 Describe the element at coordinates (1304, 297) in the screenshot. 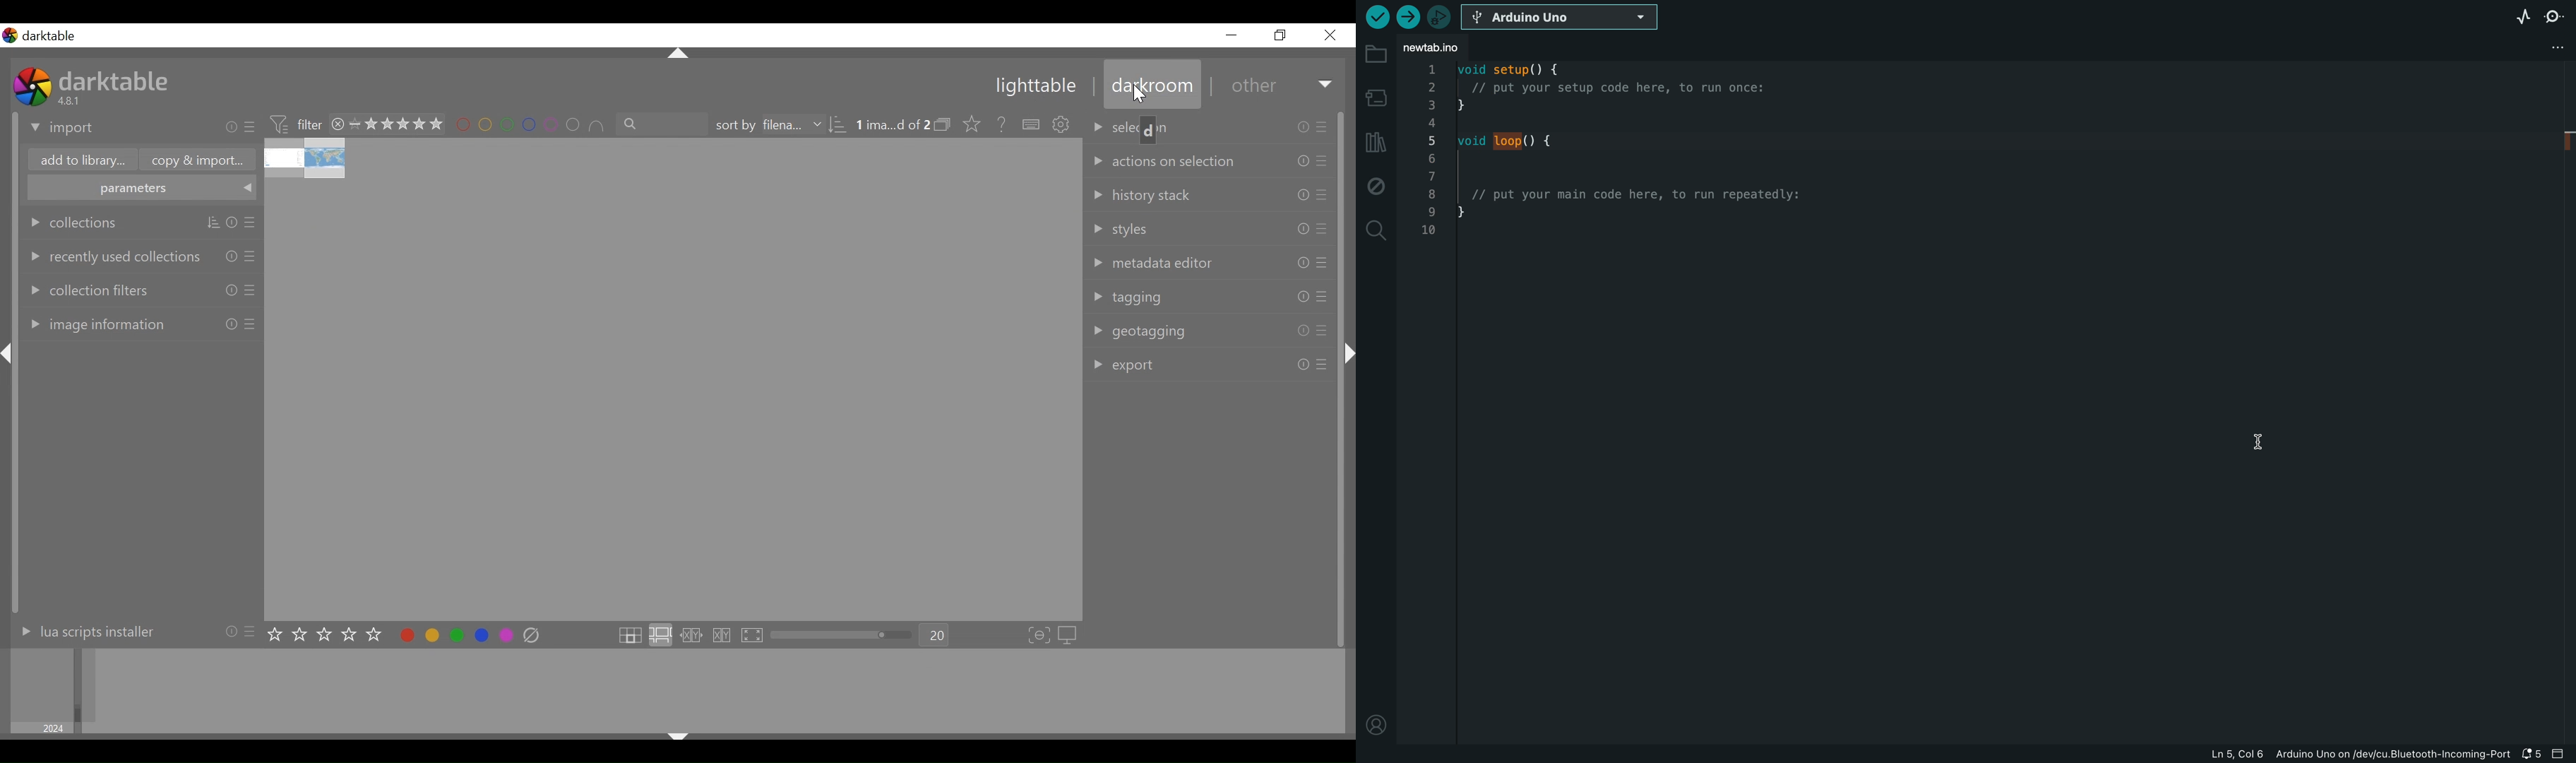

I see `` at that location.